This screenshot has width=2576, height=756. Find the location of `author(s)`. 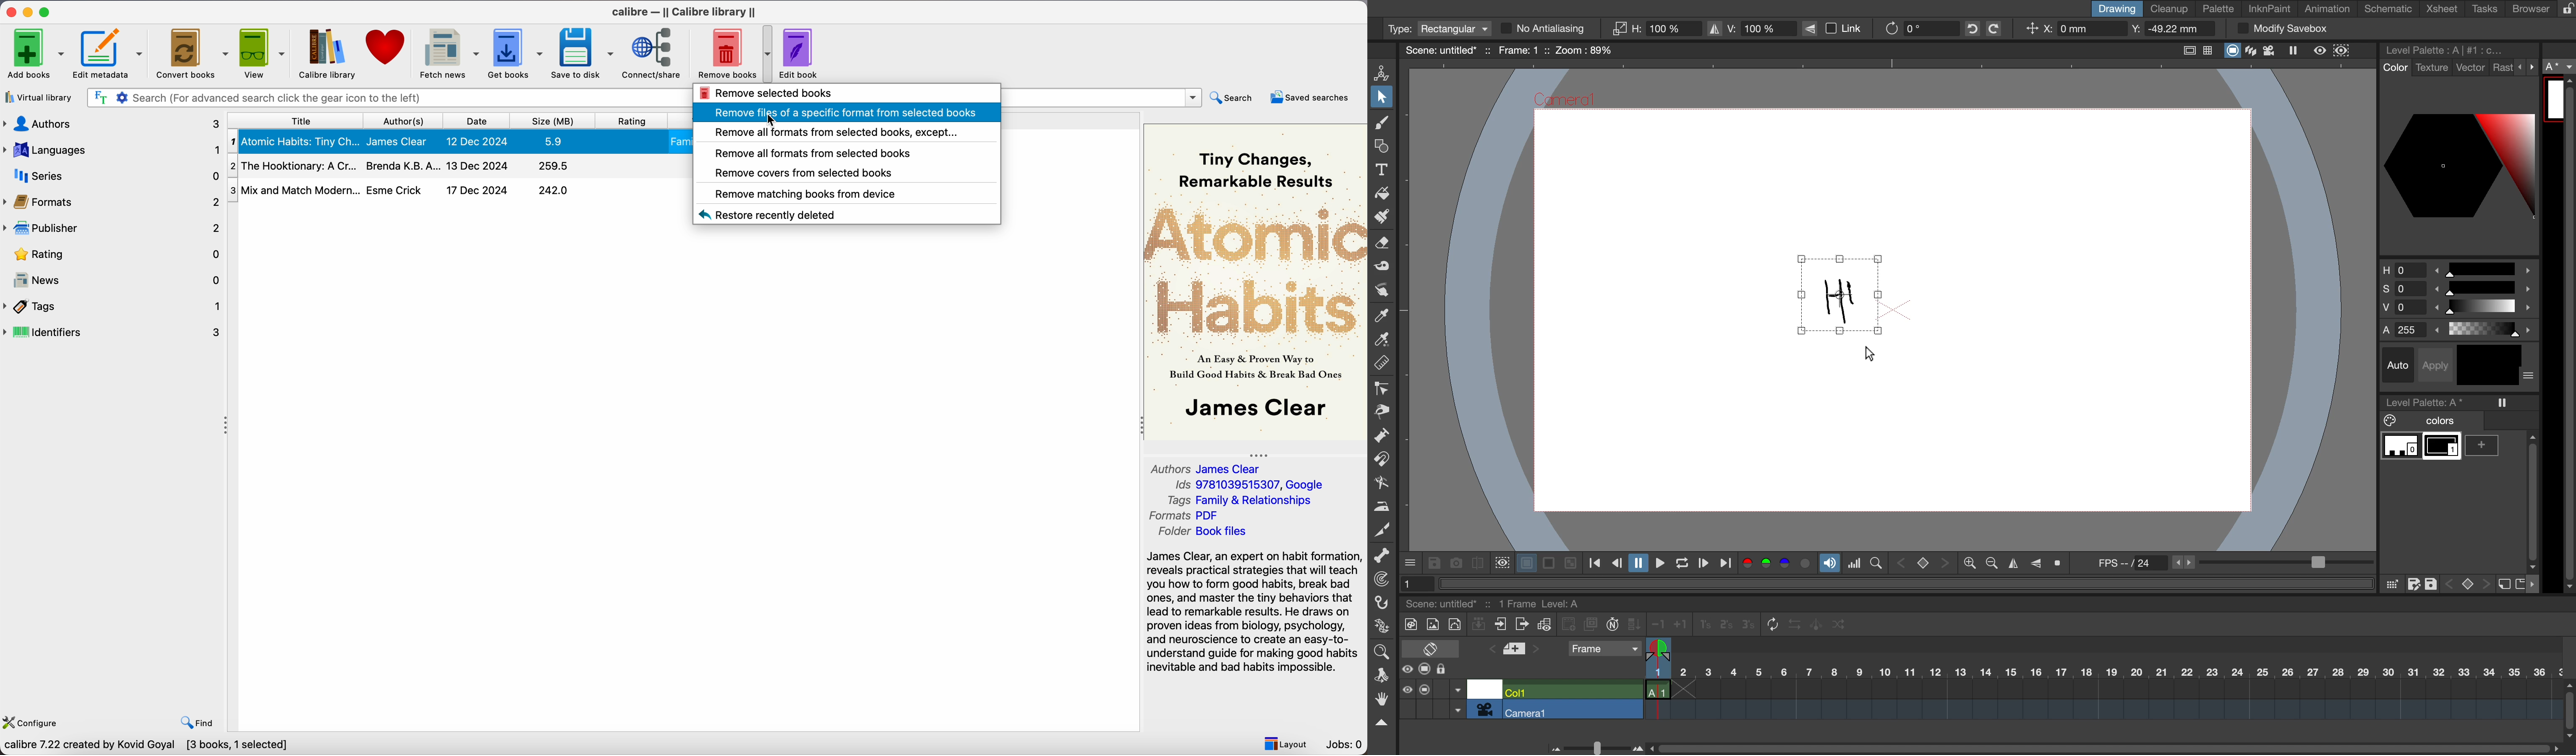

author(s) is located at coordinates (405, 120).